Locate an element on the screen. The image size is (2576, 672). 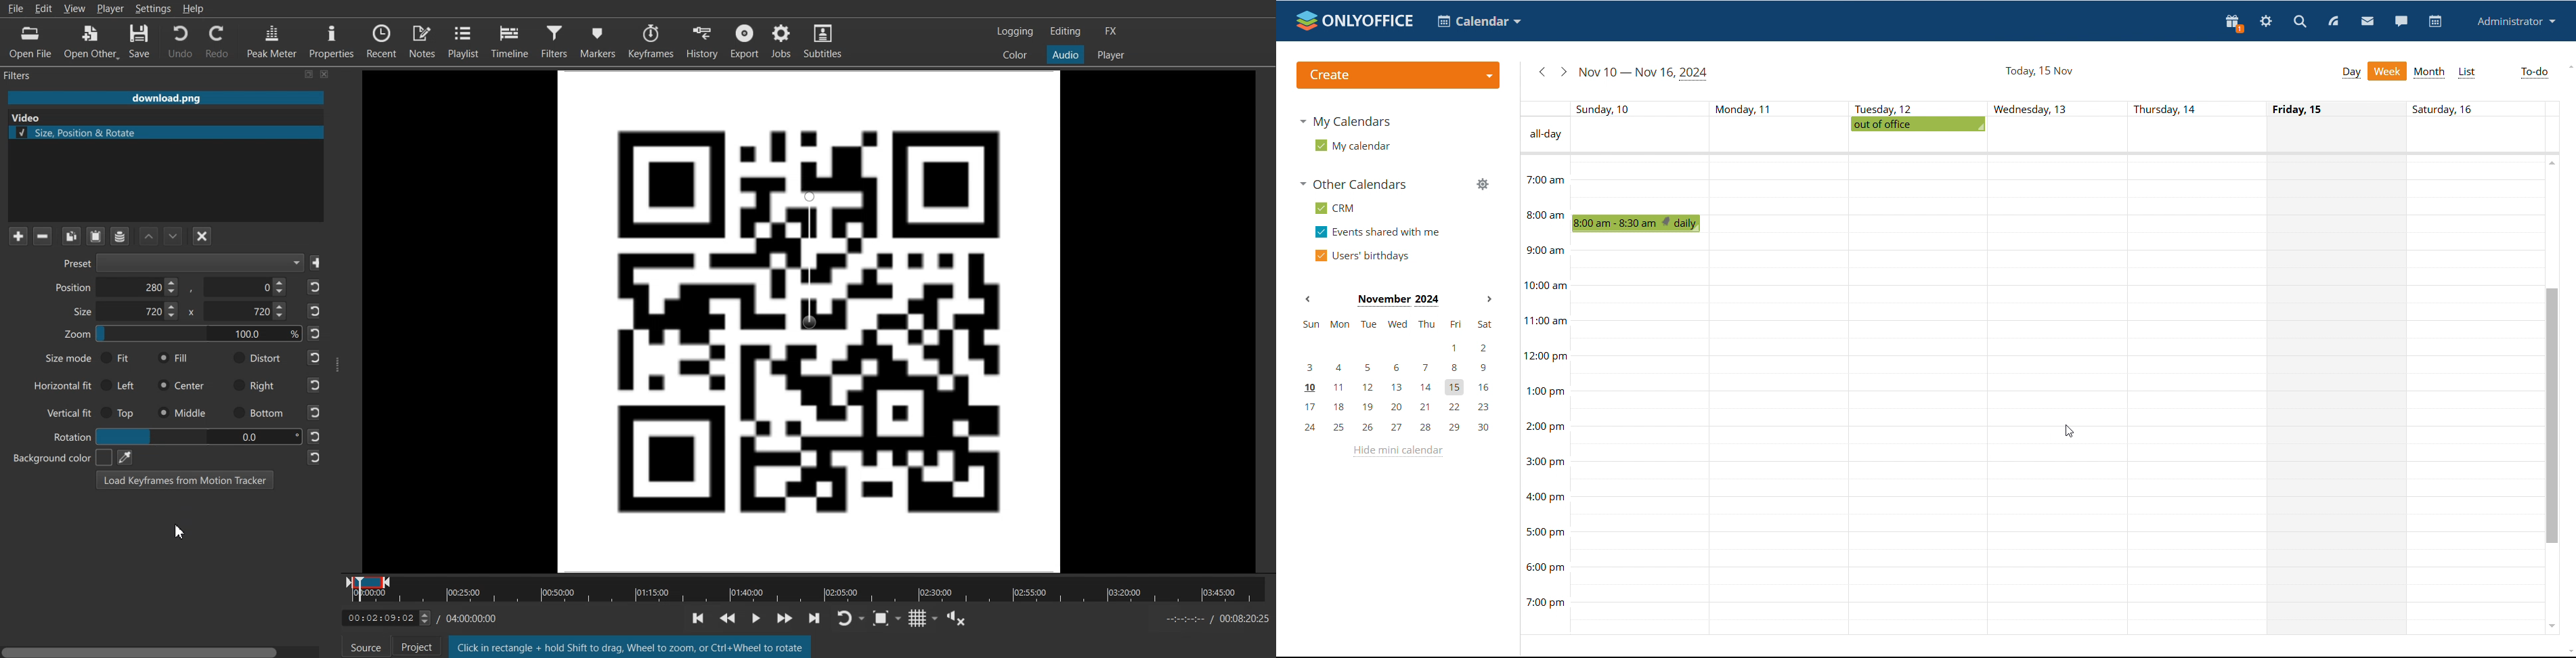
Notes is located at coordinates (423, 41).